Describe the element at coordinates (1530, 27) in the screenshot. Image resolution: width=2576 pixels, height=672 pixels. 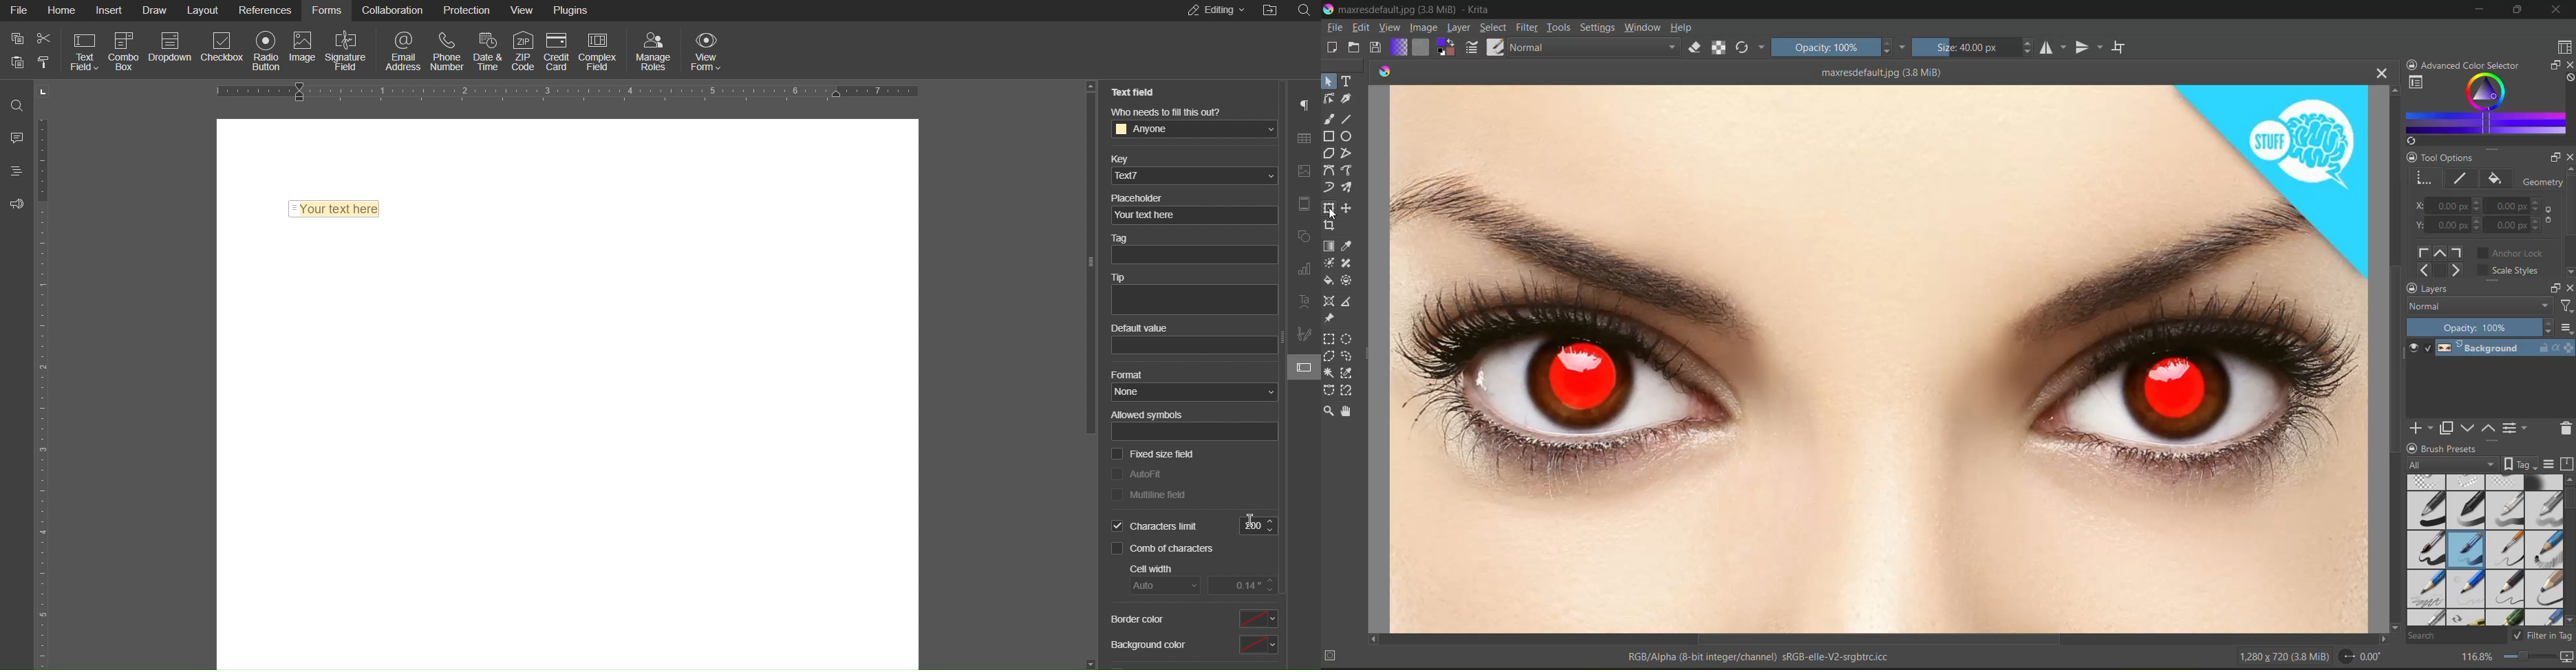
I see `filter` at that location.